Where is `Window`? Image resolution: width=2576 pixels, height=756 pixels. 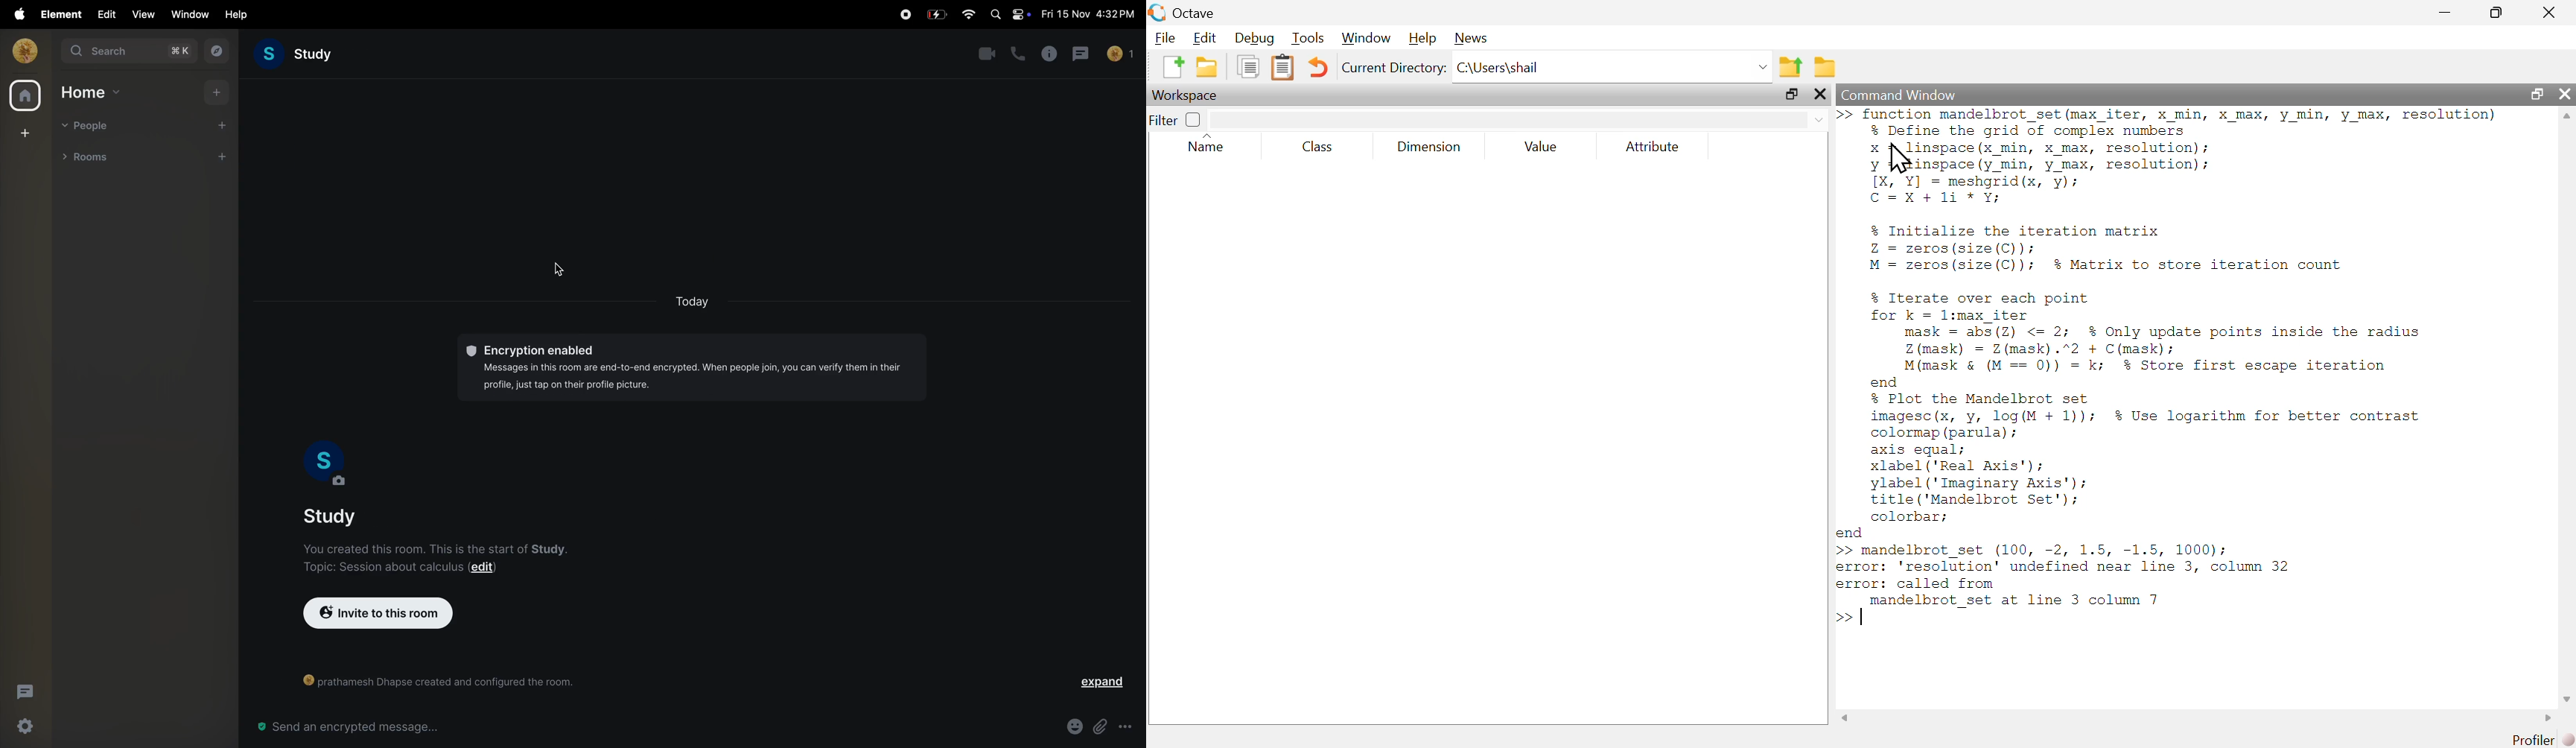
Window is located at coordinates (1364, 39).